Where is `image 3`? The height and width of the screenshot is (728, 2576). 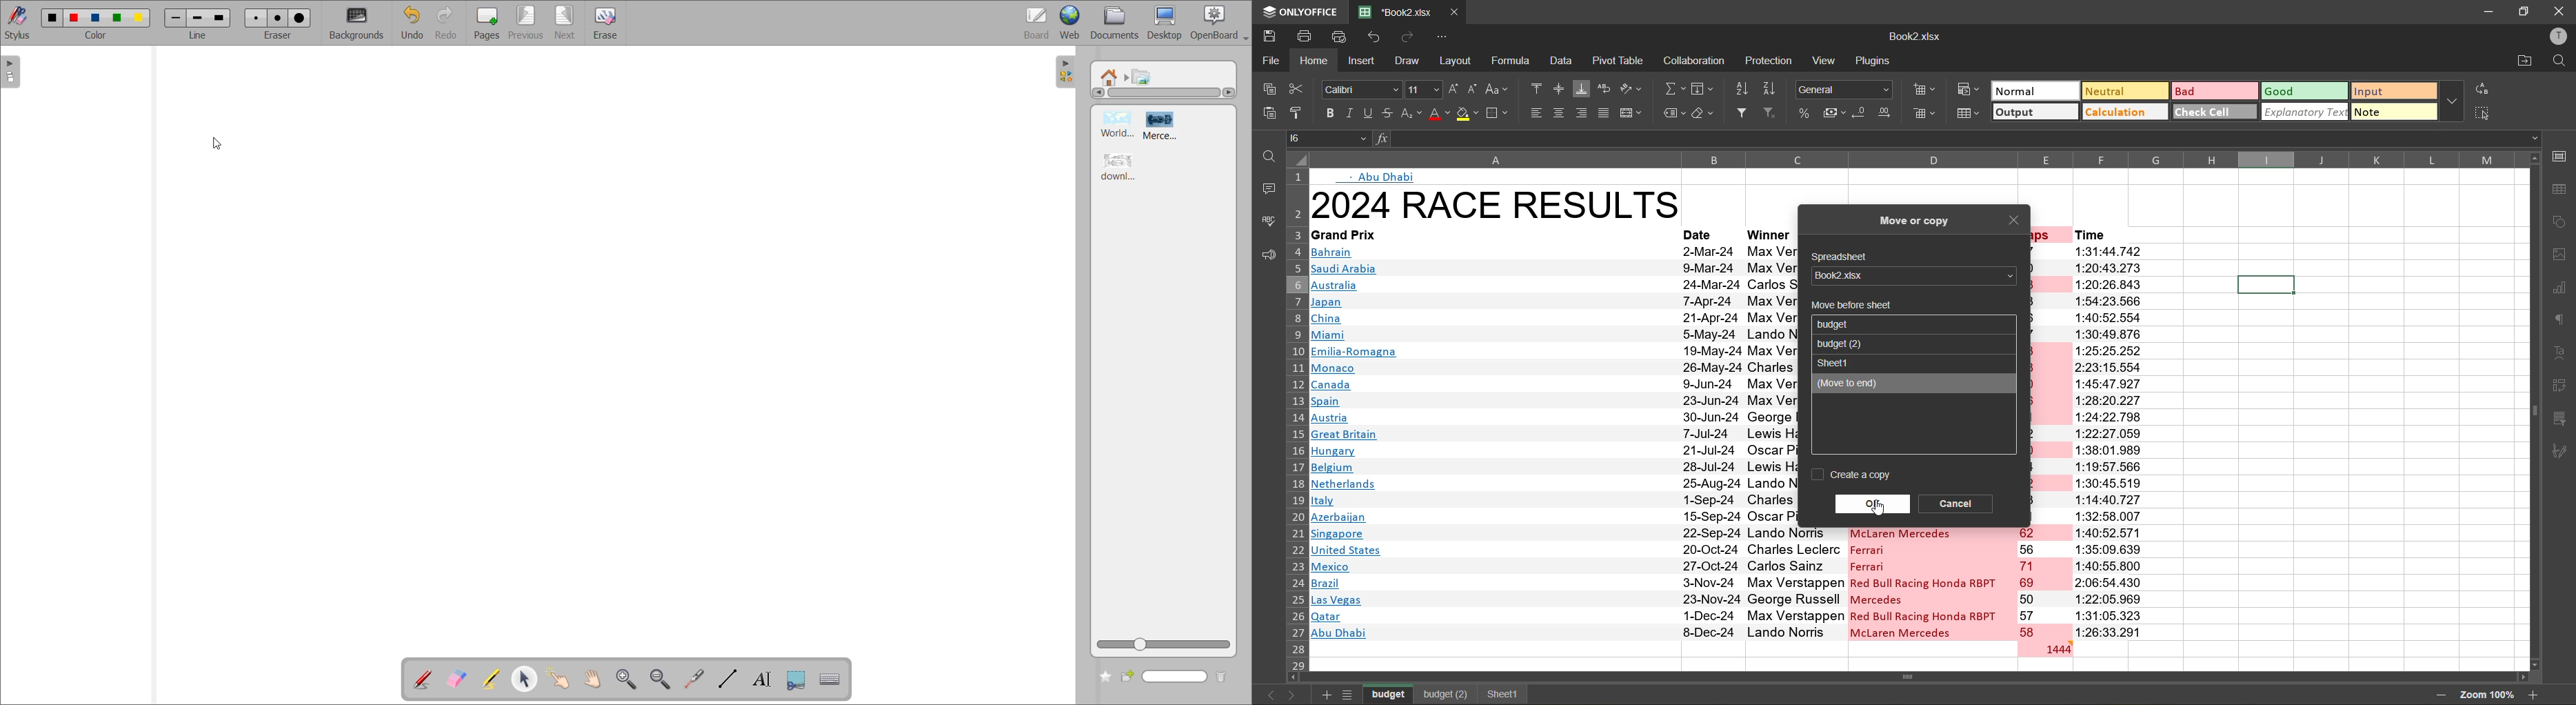 image 3 is located at coordinates (1120, 164).